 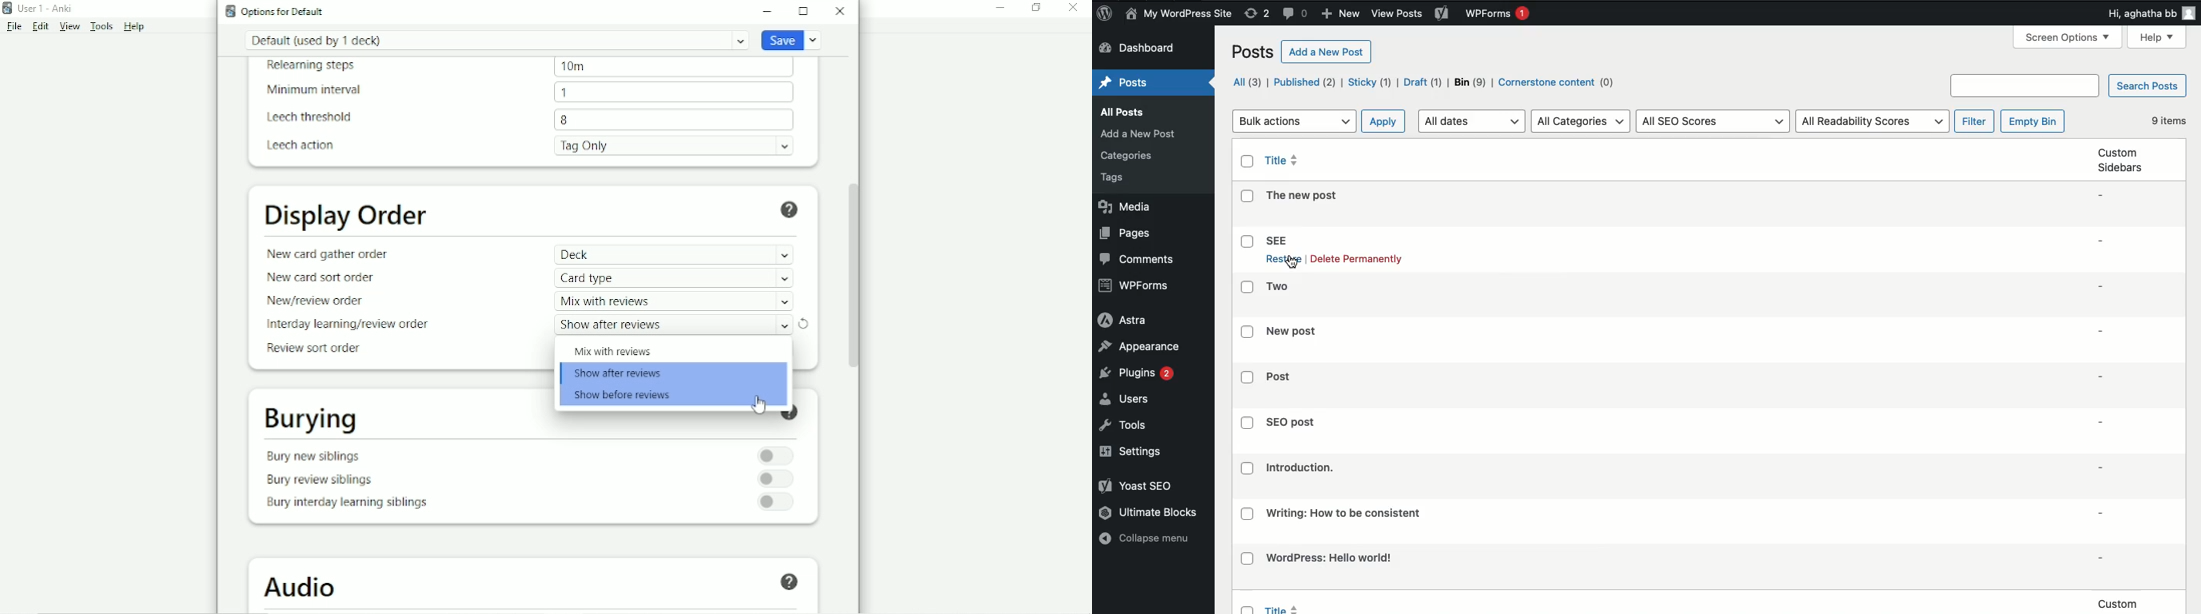 What do you see at coordinates (1107, 15) in the screenshot?
I see `Logo` at bounding box center [1107, 15].